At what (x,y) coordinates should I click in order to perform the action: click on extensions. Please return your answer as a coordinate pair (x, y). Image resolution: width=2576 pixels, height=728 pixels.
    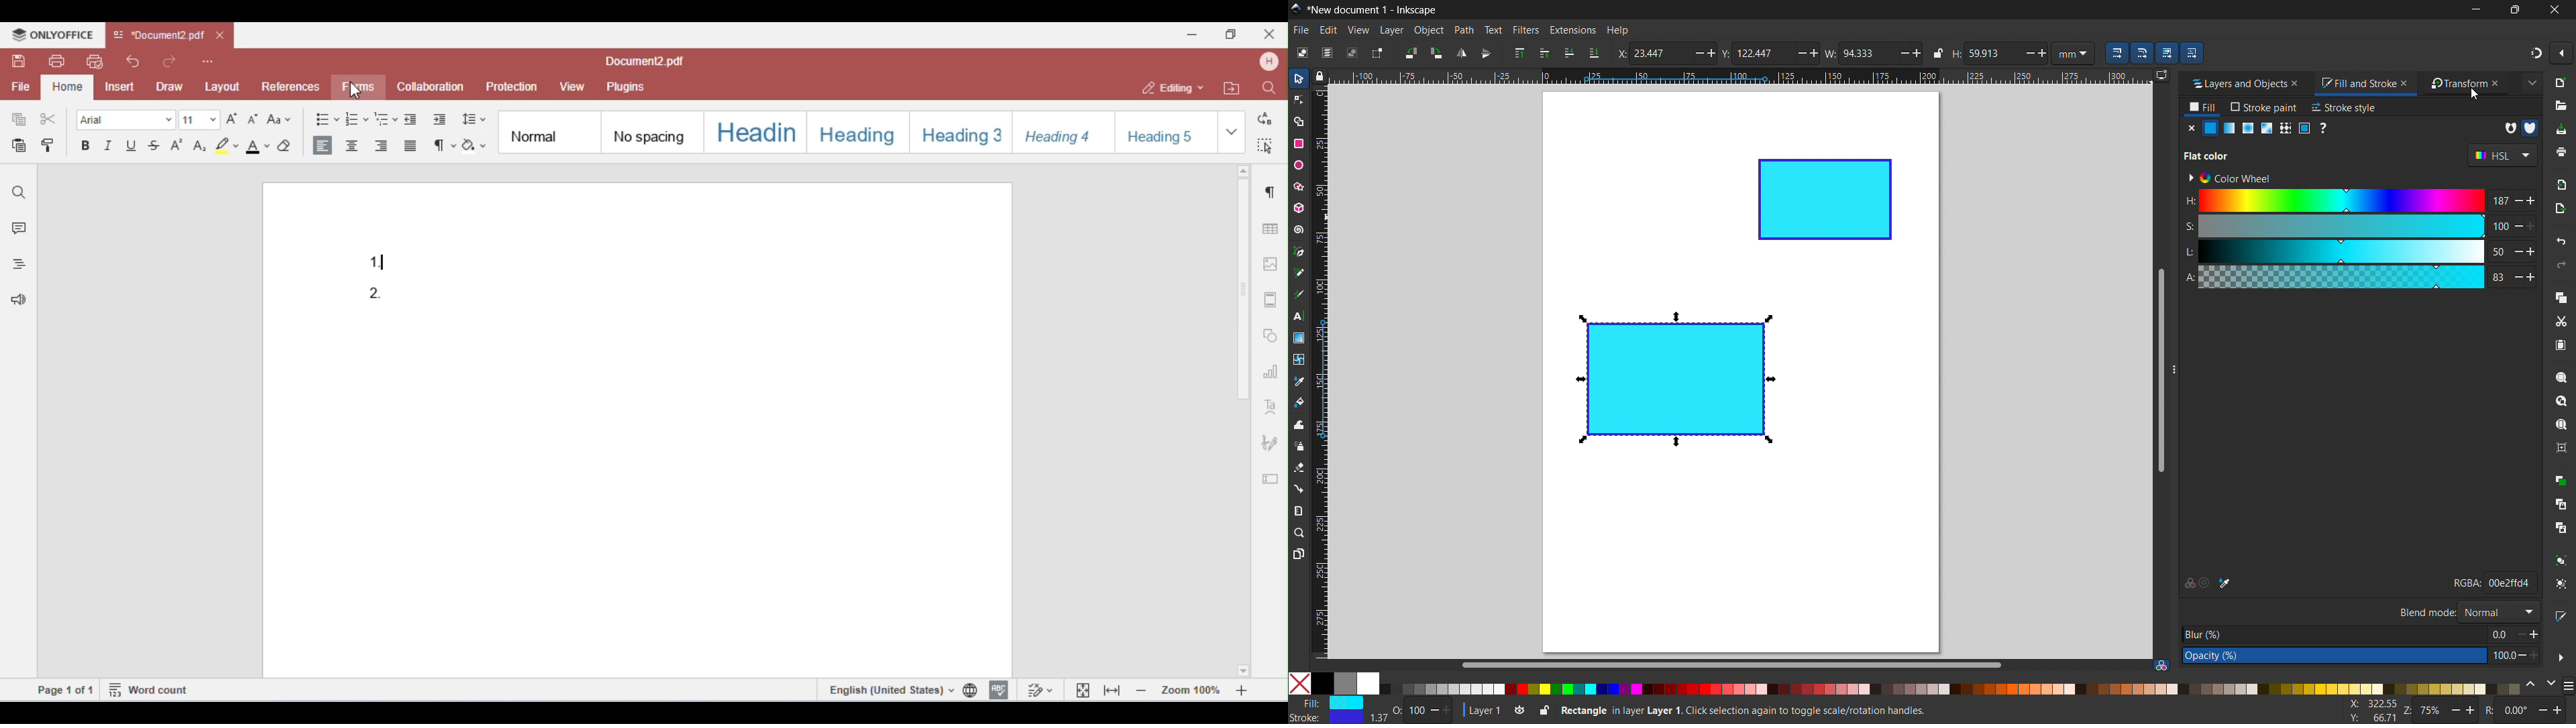
    Looking at the image, I should click on (1572, 29).